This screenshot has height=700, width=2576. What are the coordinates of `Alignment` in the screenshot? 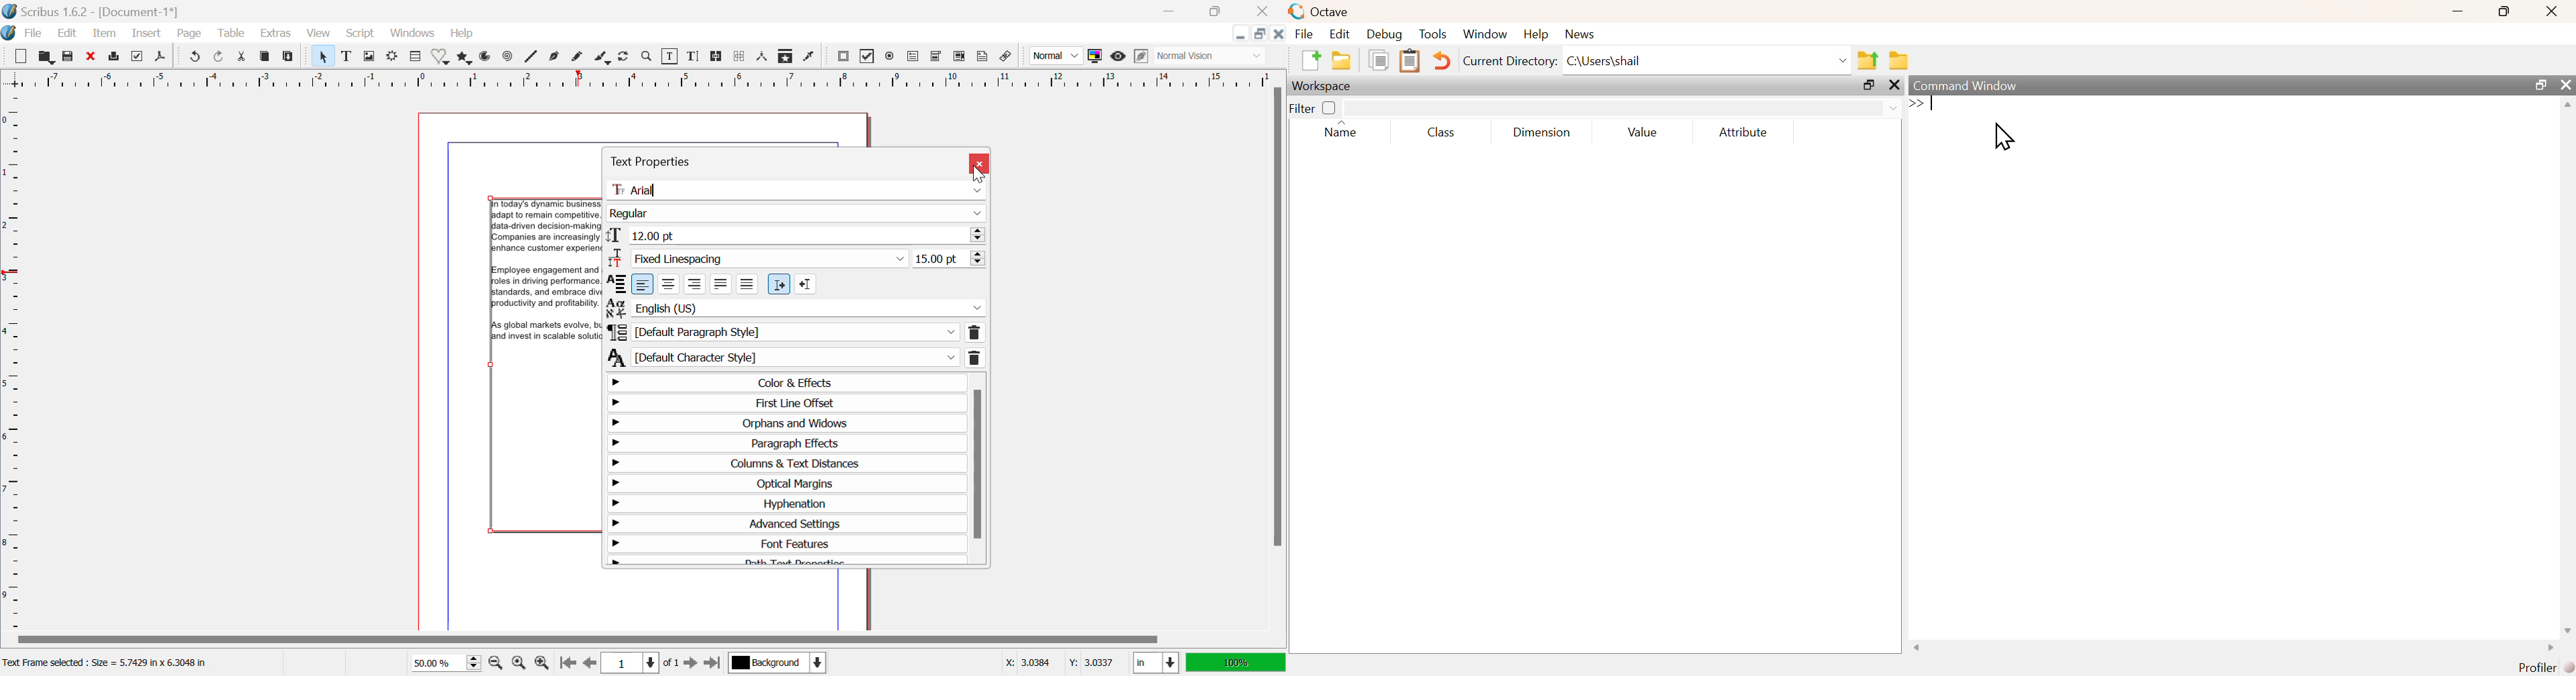 It's located at (616, 286).